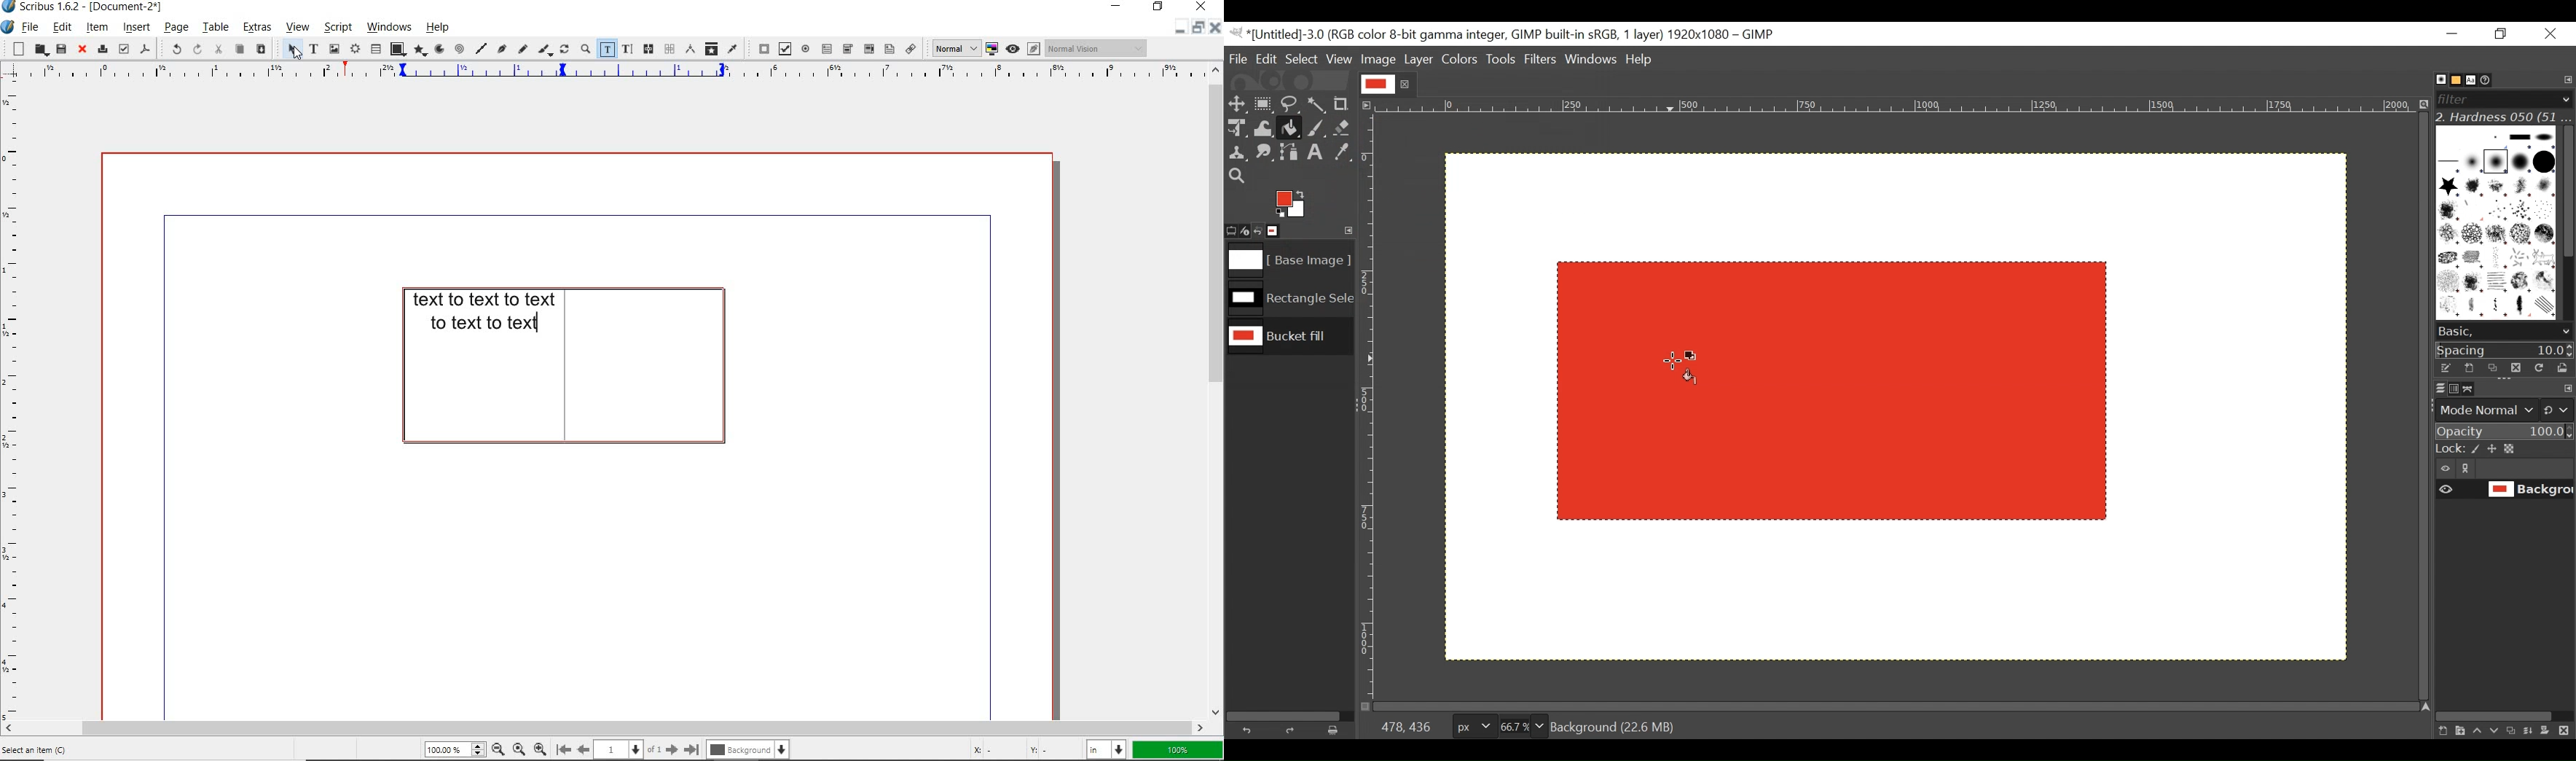 This screenshot has height=784, width=2576. What do you see at coordinates (563, 50) in the screenshot?
I see `rotate item` at bounding box center [563, 50].